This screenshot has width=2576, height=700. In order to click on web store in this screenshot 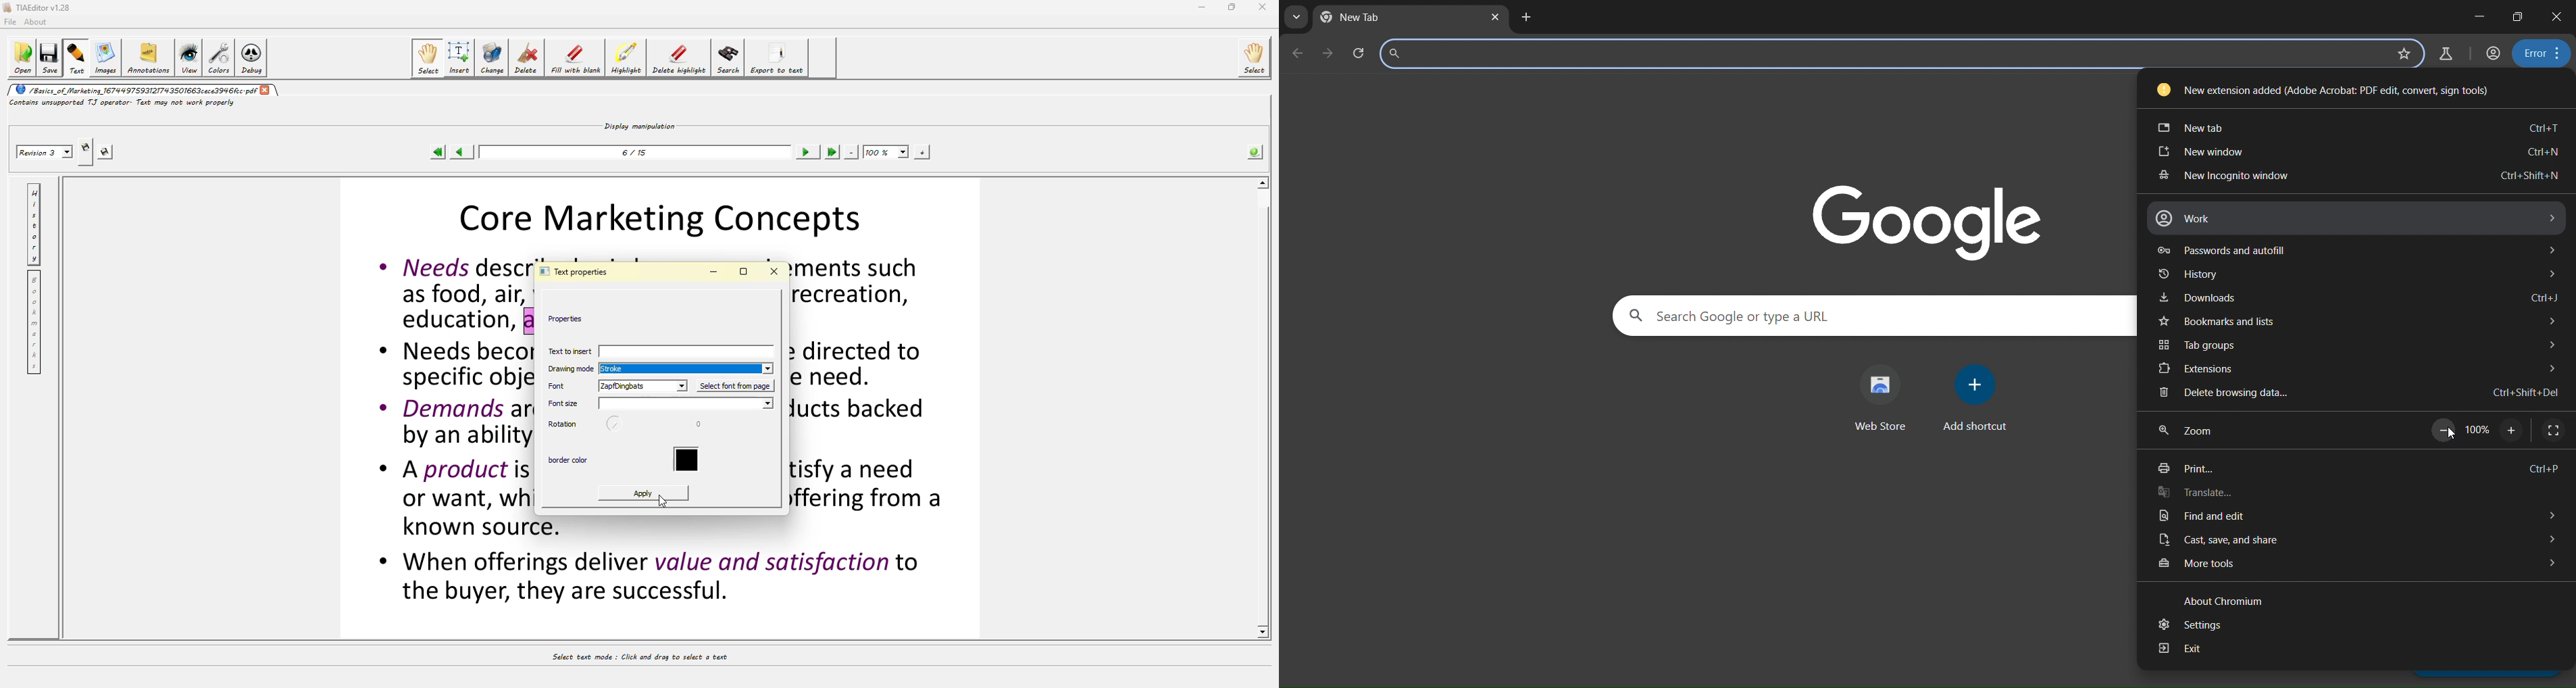, I will do `click(1882, 397)`.